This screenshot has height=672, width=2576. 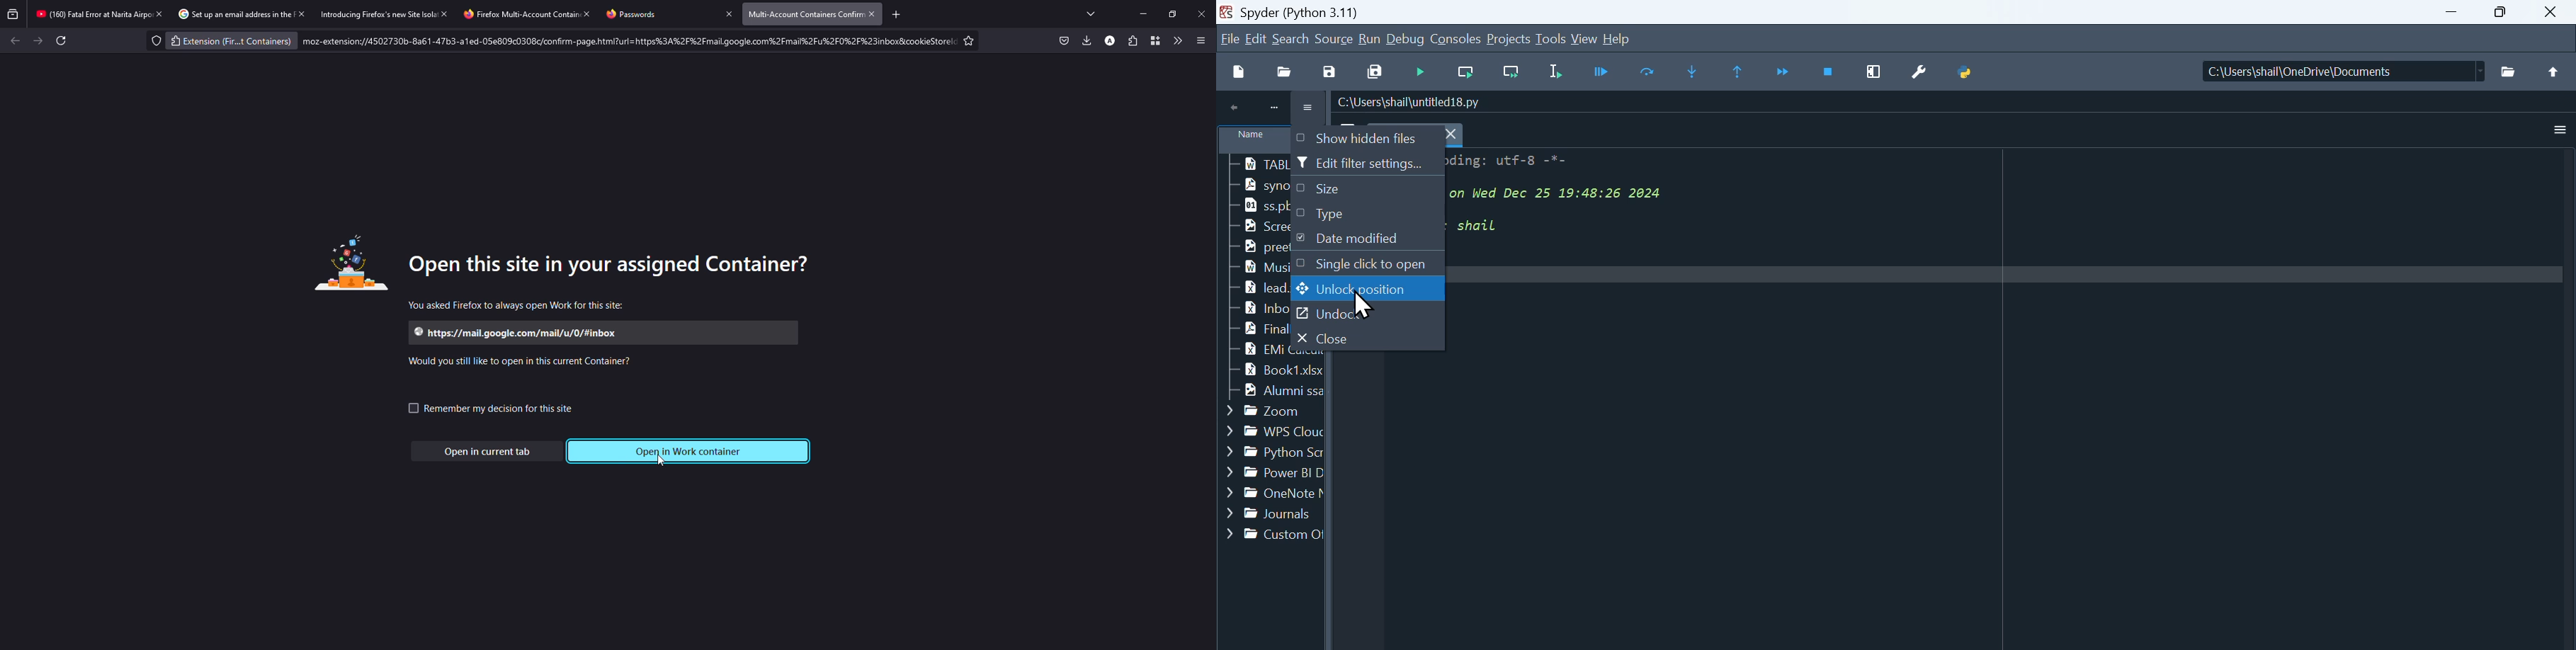 What do you see at coordinates (1876, 72) in the screenshot?
I see `Maximise current window` at bounding box center [1876, 72].